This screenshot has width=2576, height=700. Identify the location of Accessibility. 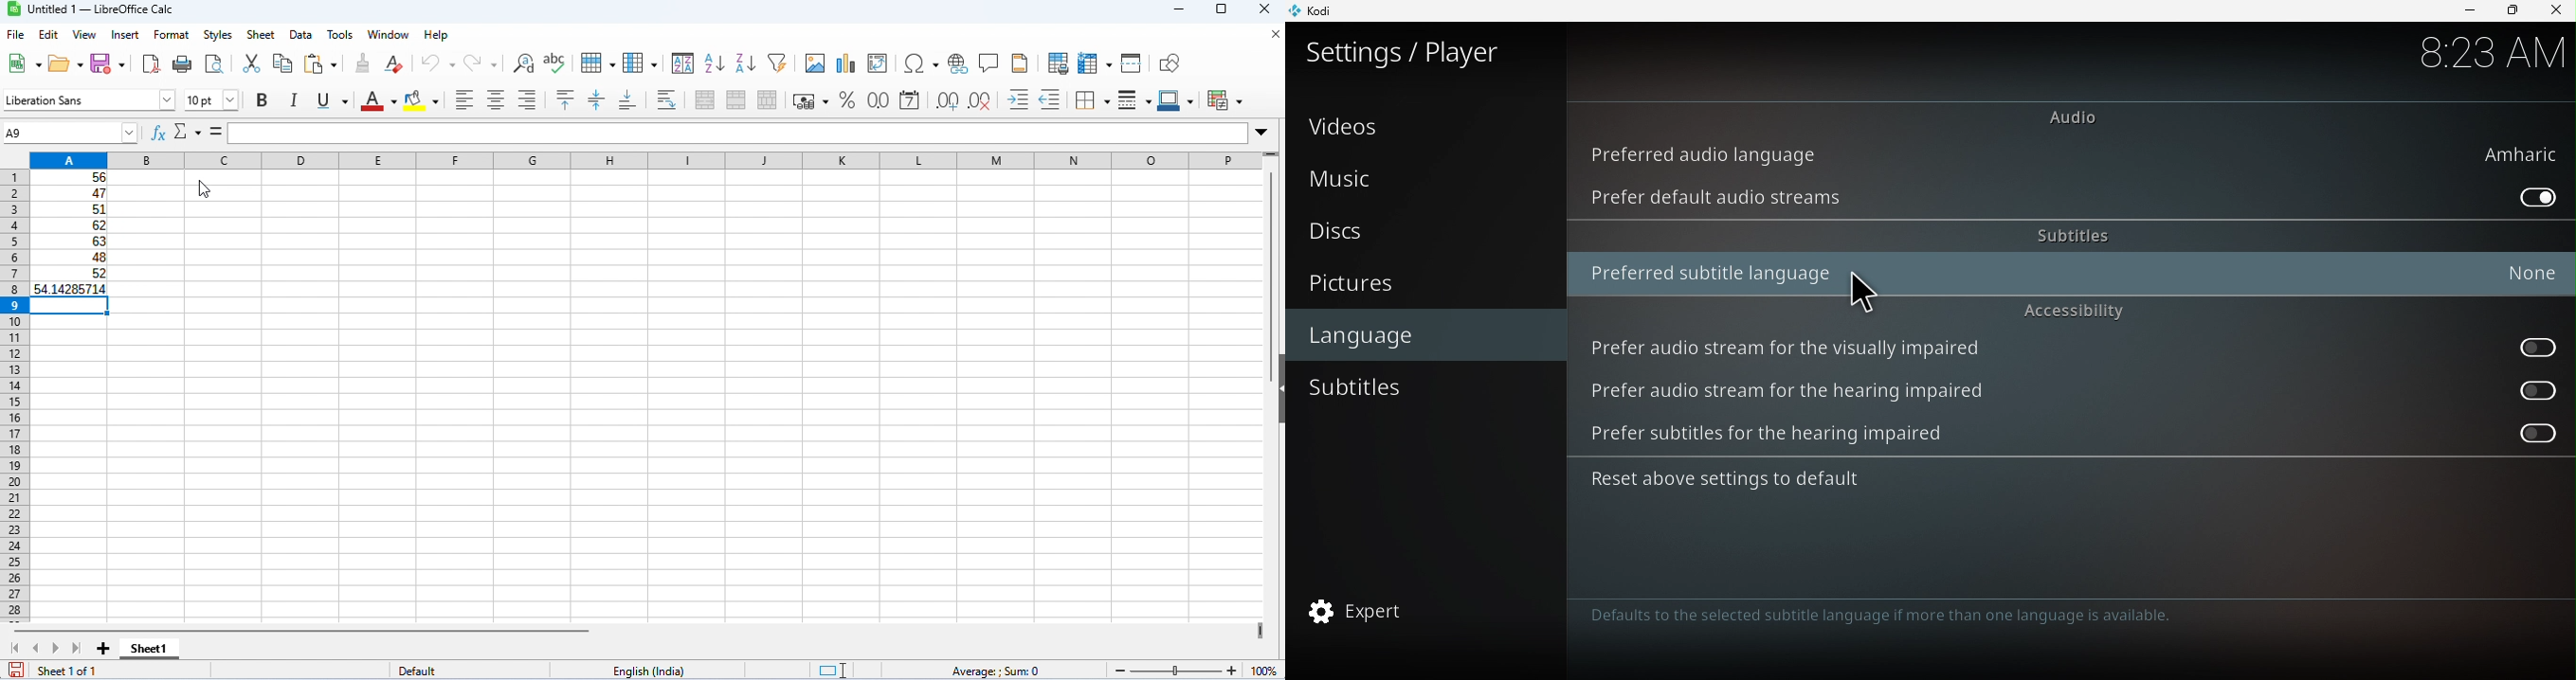
(2076, 310).